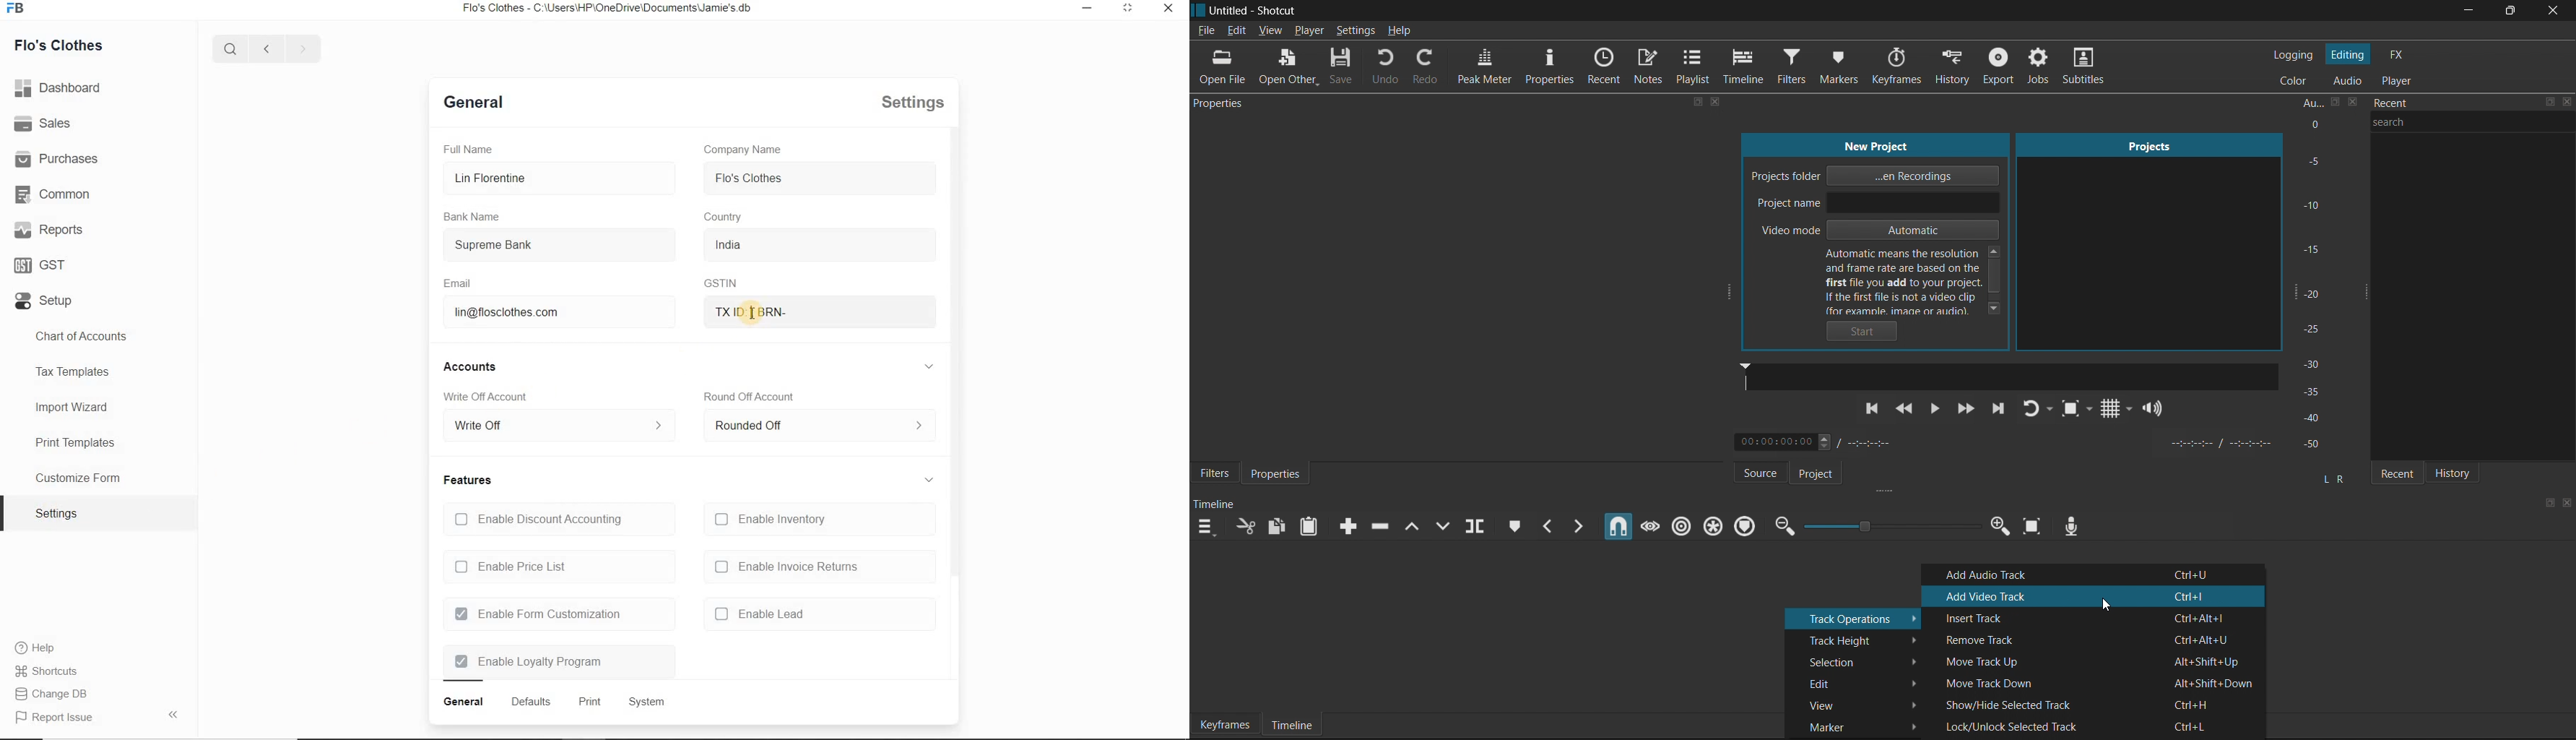 This screenshot has height=756, width=2576. Describe the element at coordinates (1866, 332) in the screenshot. I see `Start` at that location.